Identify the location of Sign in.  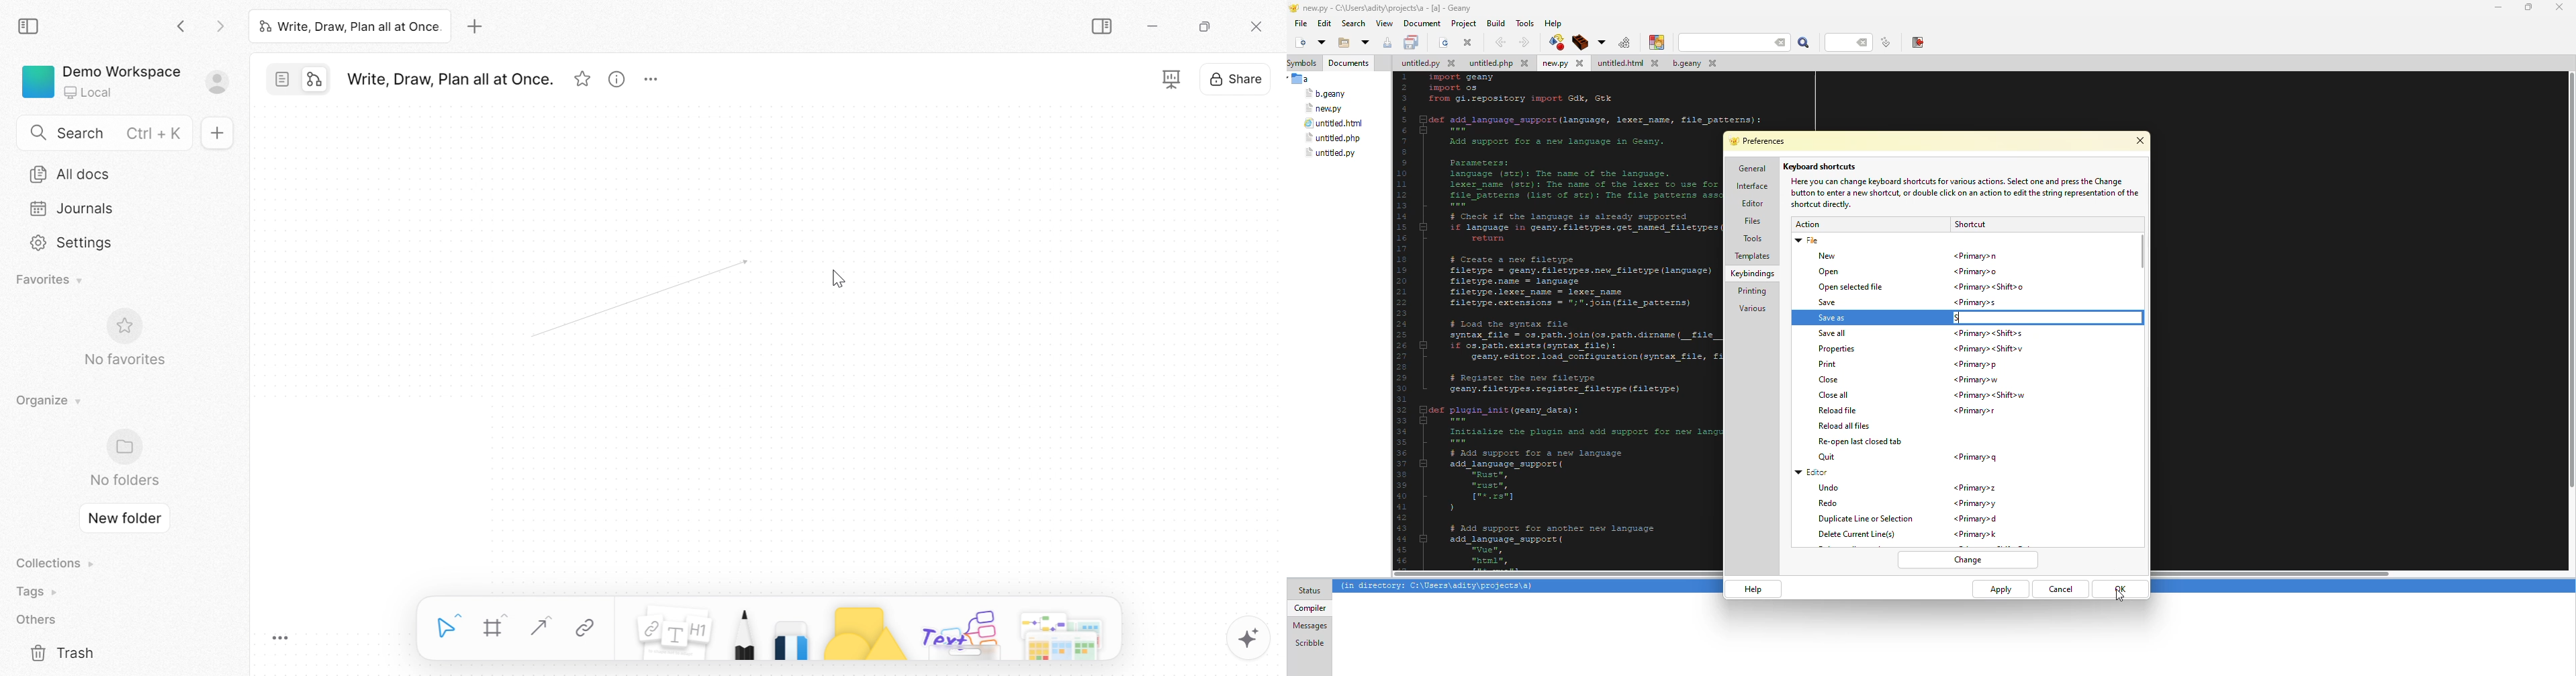
(225, 83).